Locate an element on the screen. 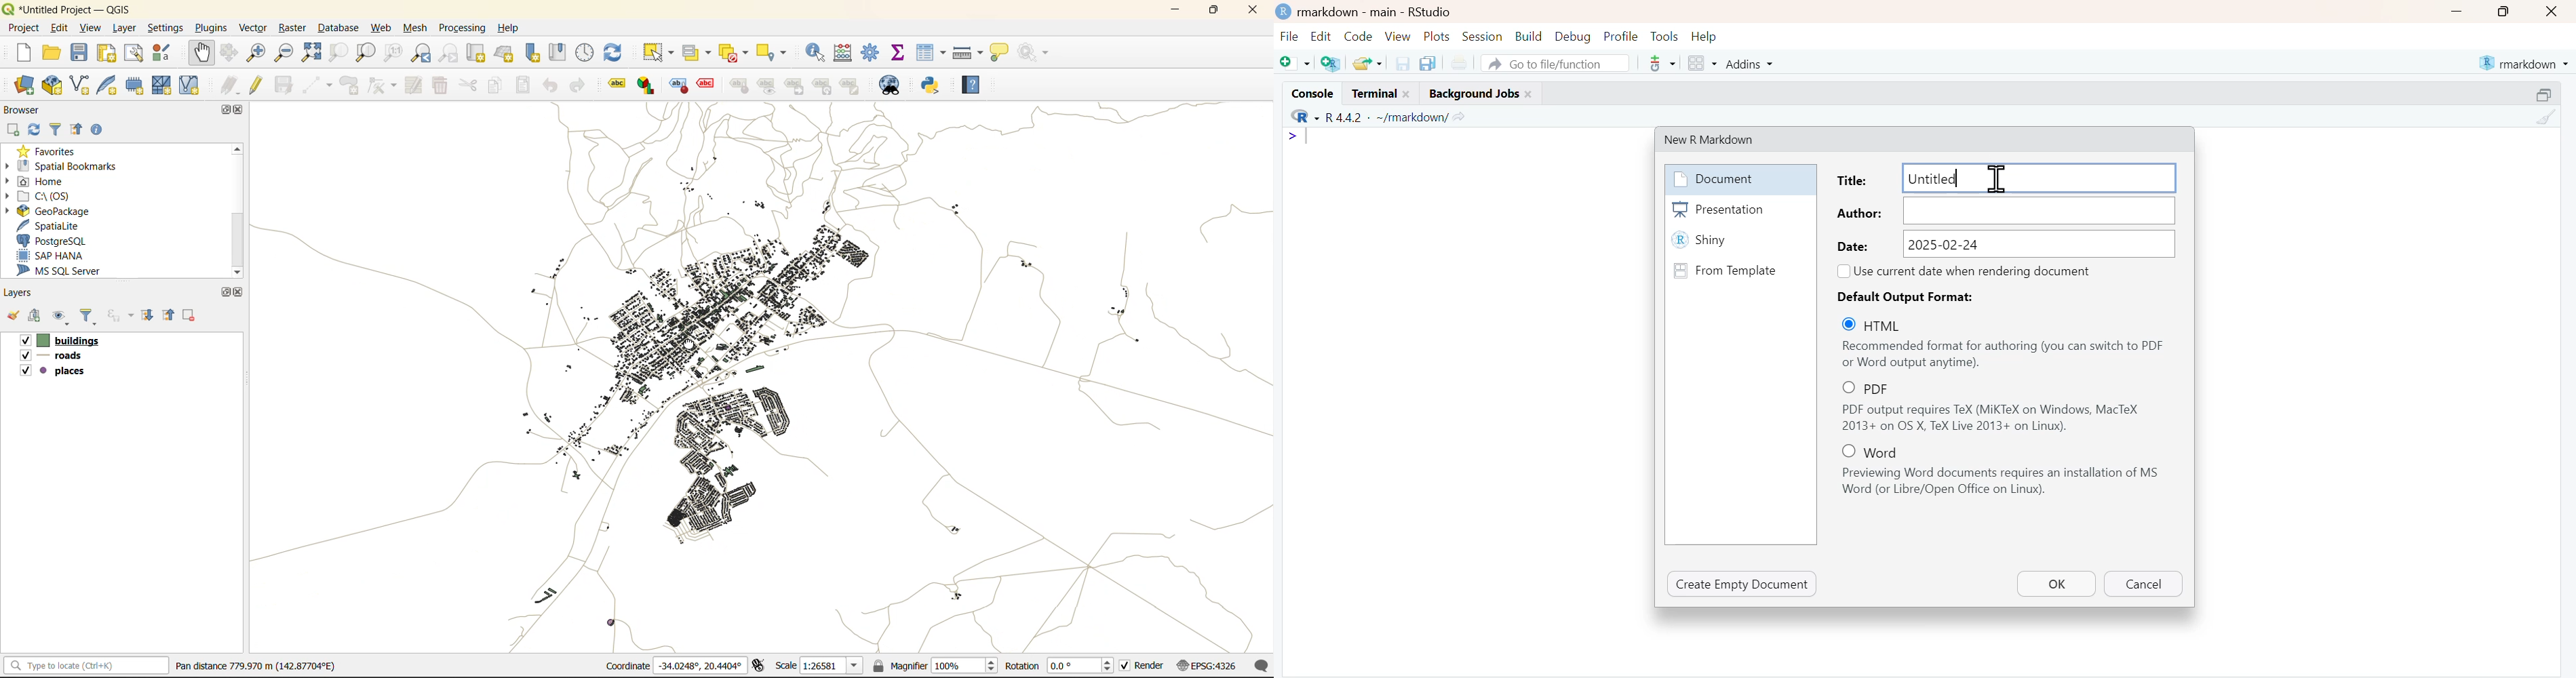  new mesh is located at coordinates (163, 85).